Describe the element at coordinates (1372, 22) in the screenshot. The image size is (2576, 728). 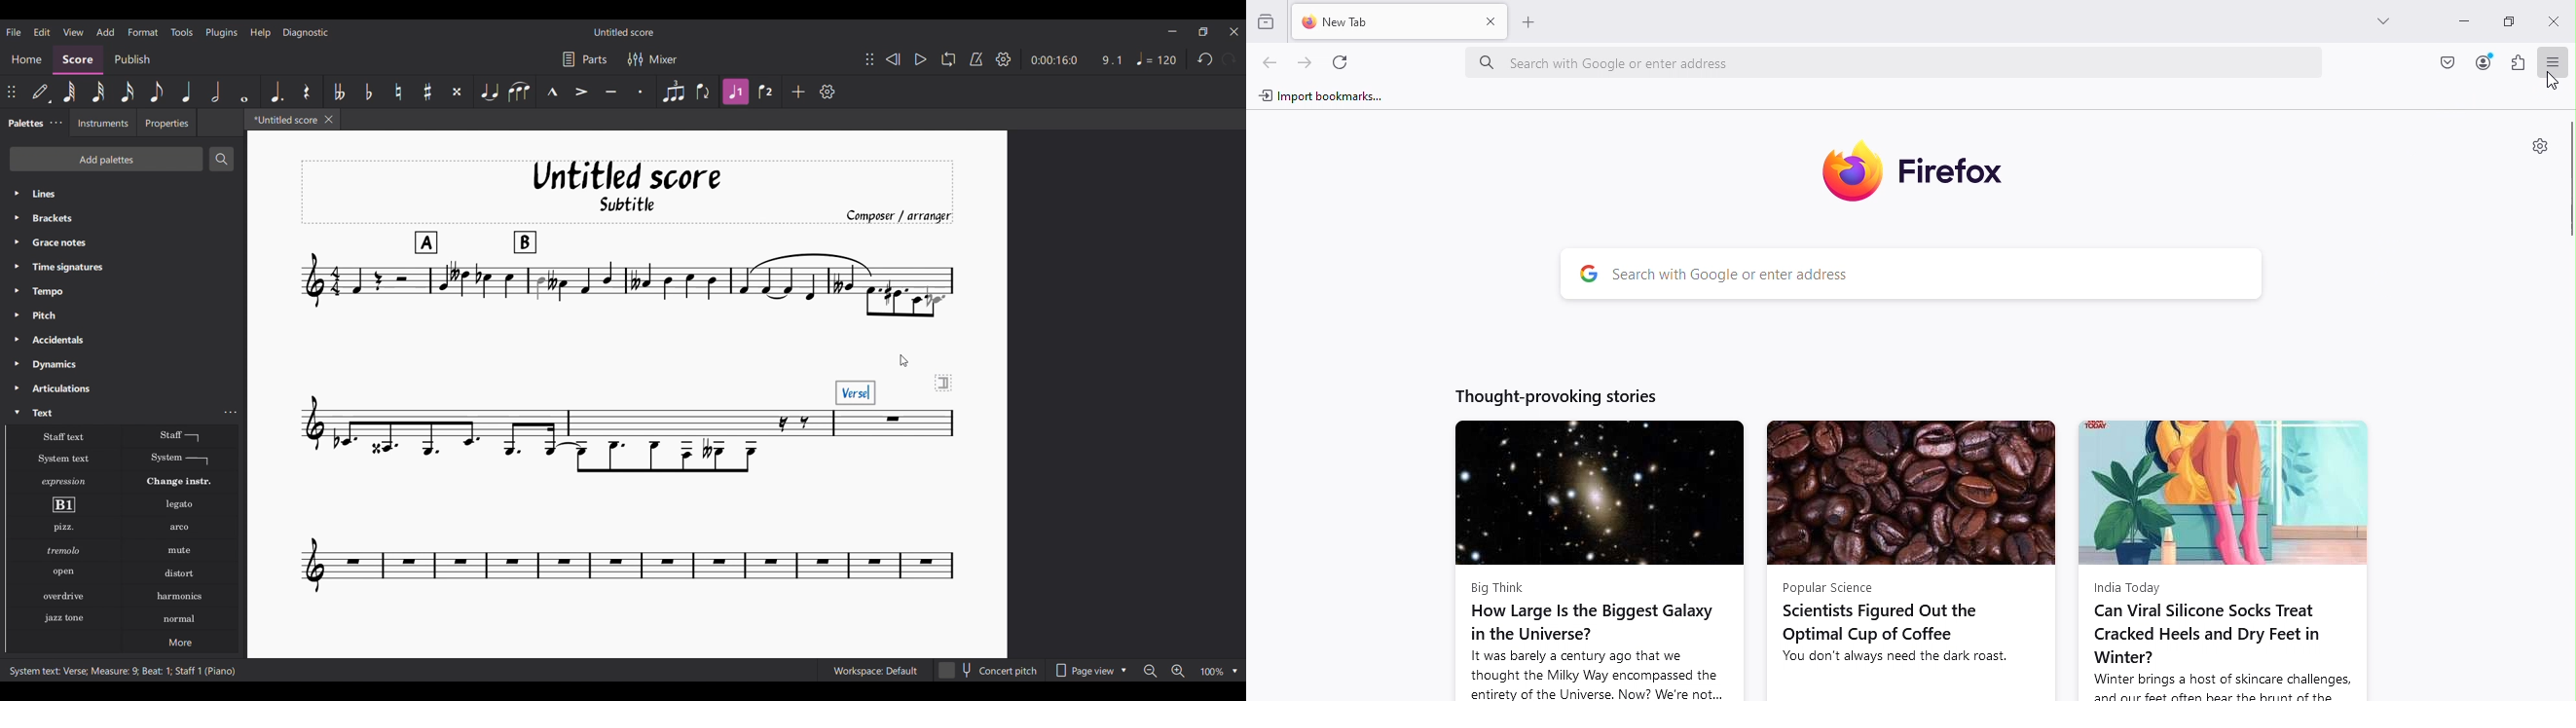
I see `New tab` at that location.